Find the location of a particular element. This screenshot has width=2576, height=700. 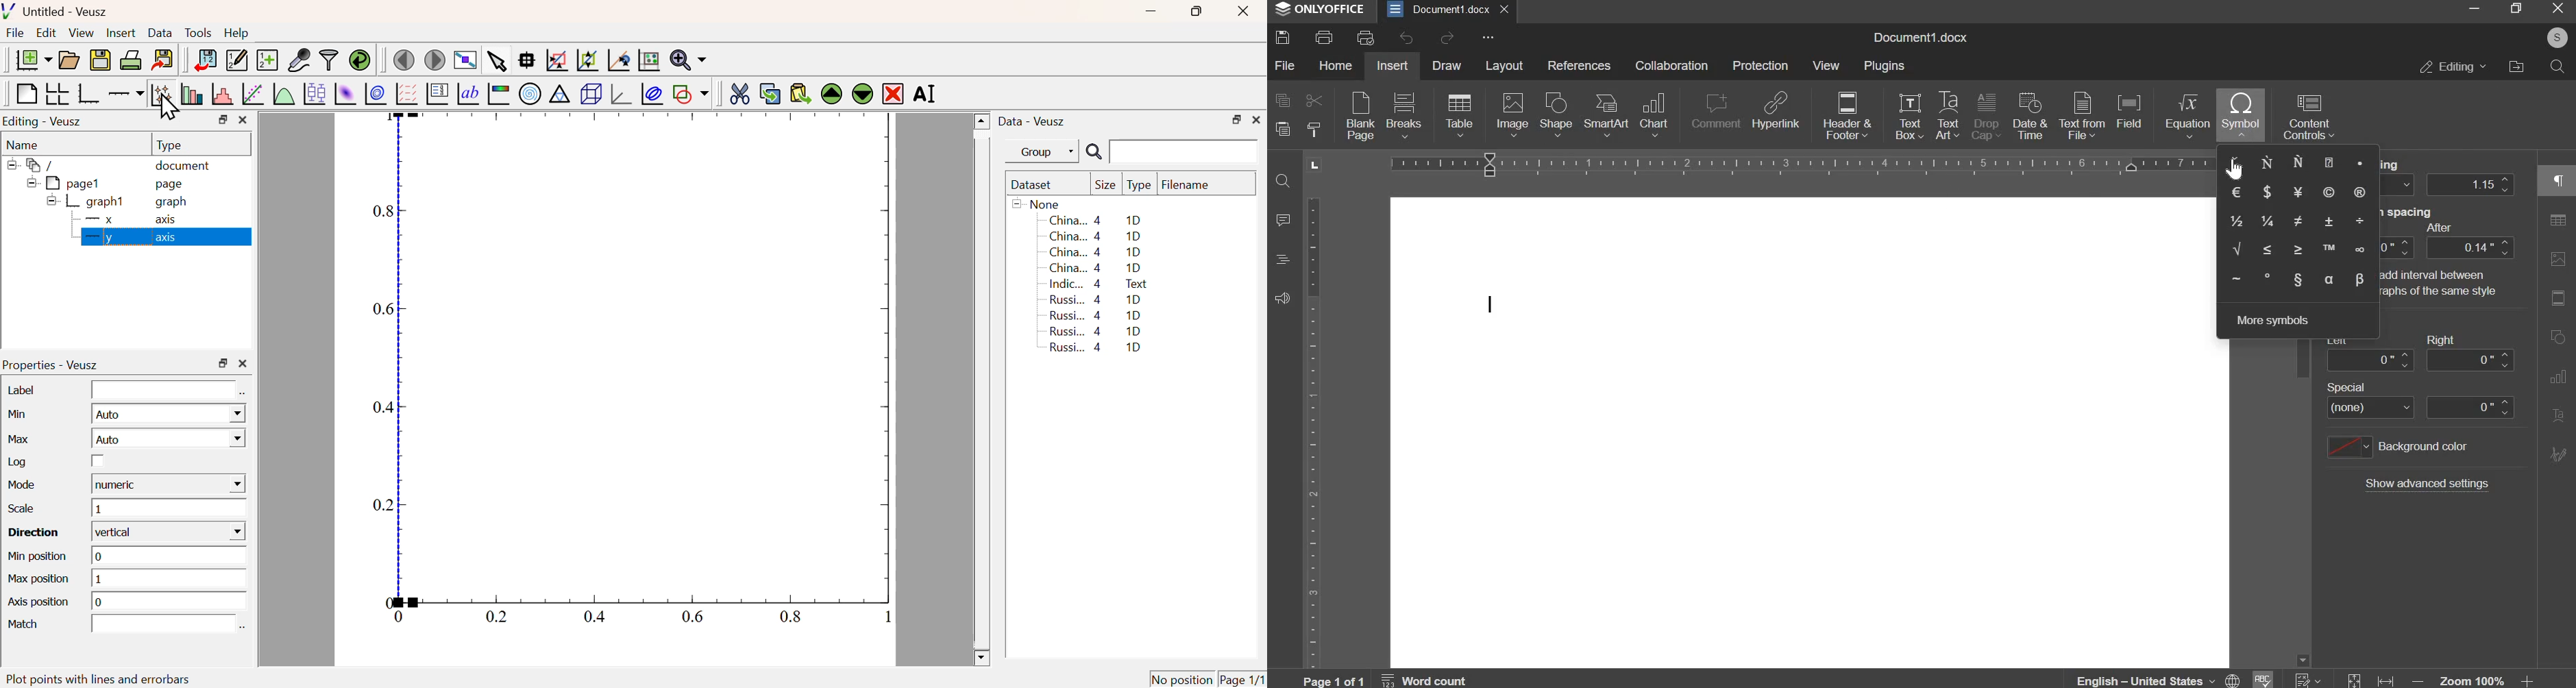

undo is located at coordinates (1406, 38).